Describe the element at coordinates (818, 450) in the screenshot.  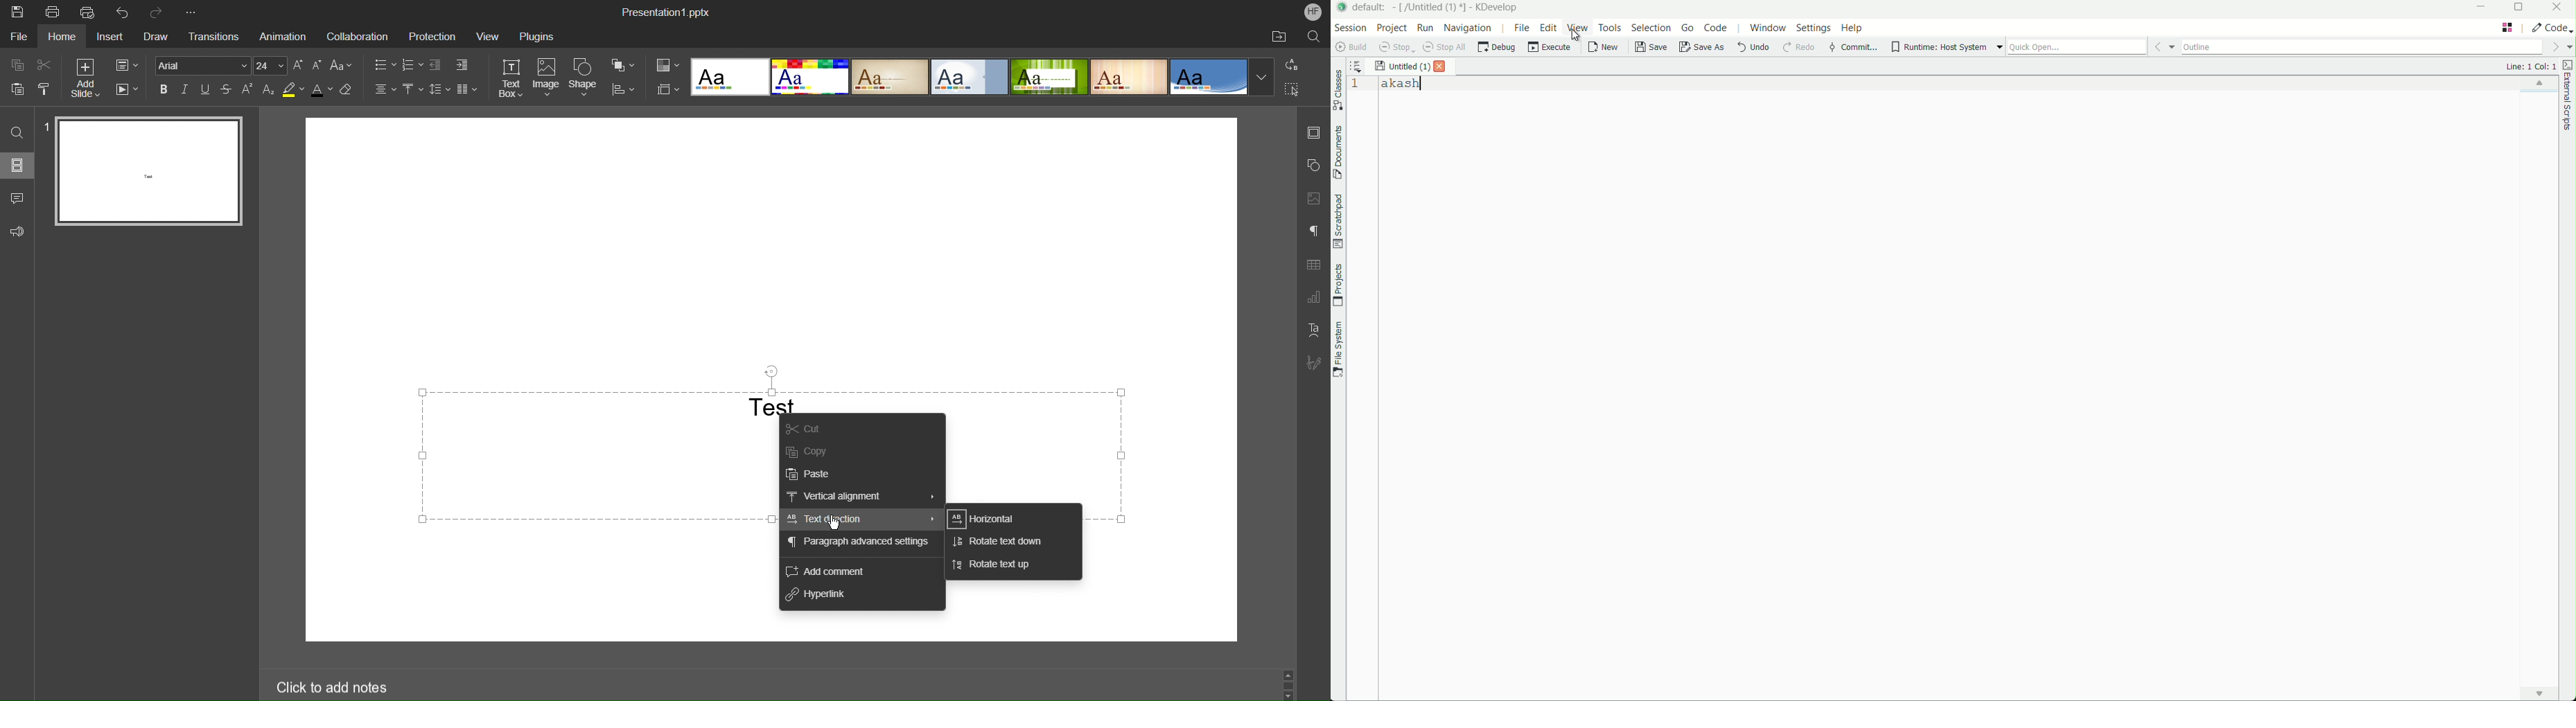
I see `Copy` at that location.